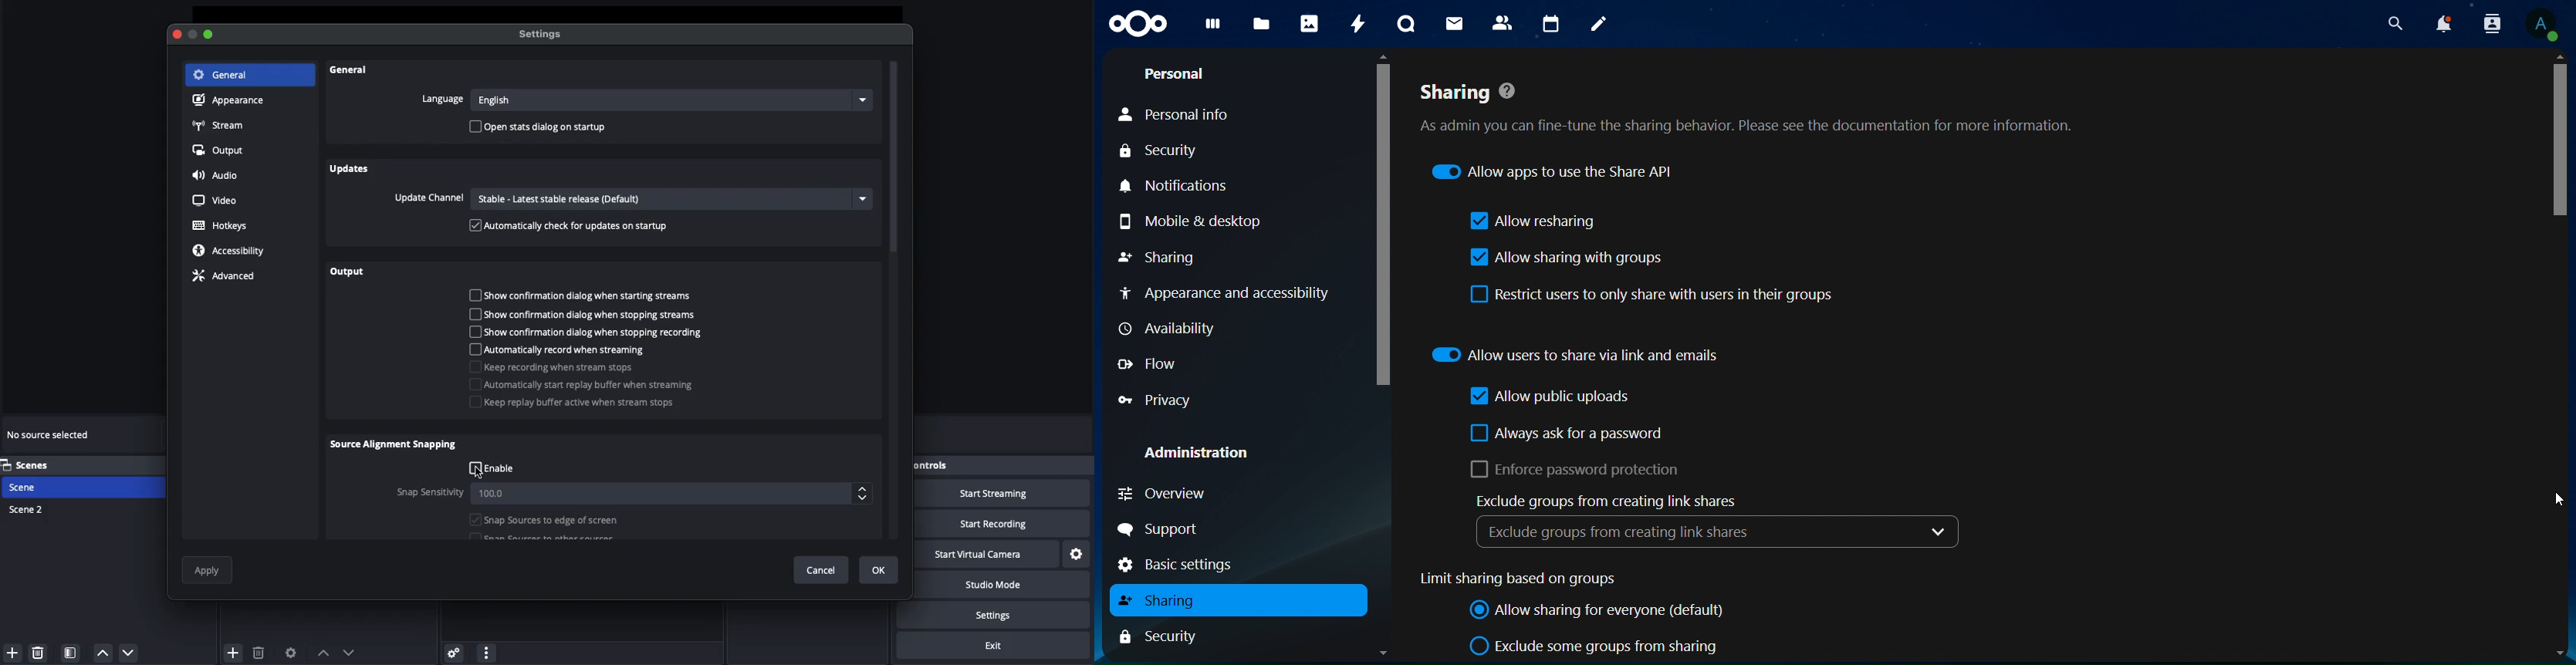 This screenshot has width=2576, height=672. Describe the element at coordinates (221, 125) in the screenshot. I see `Stream` at that location.